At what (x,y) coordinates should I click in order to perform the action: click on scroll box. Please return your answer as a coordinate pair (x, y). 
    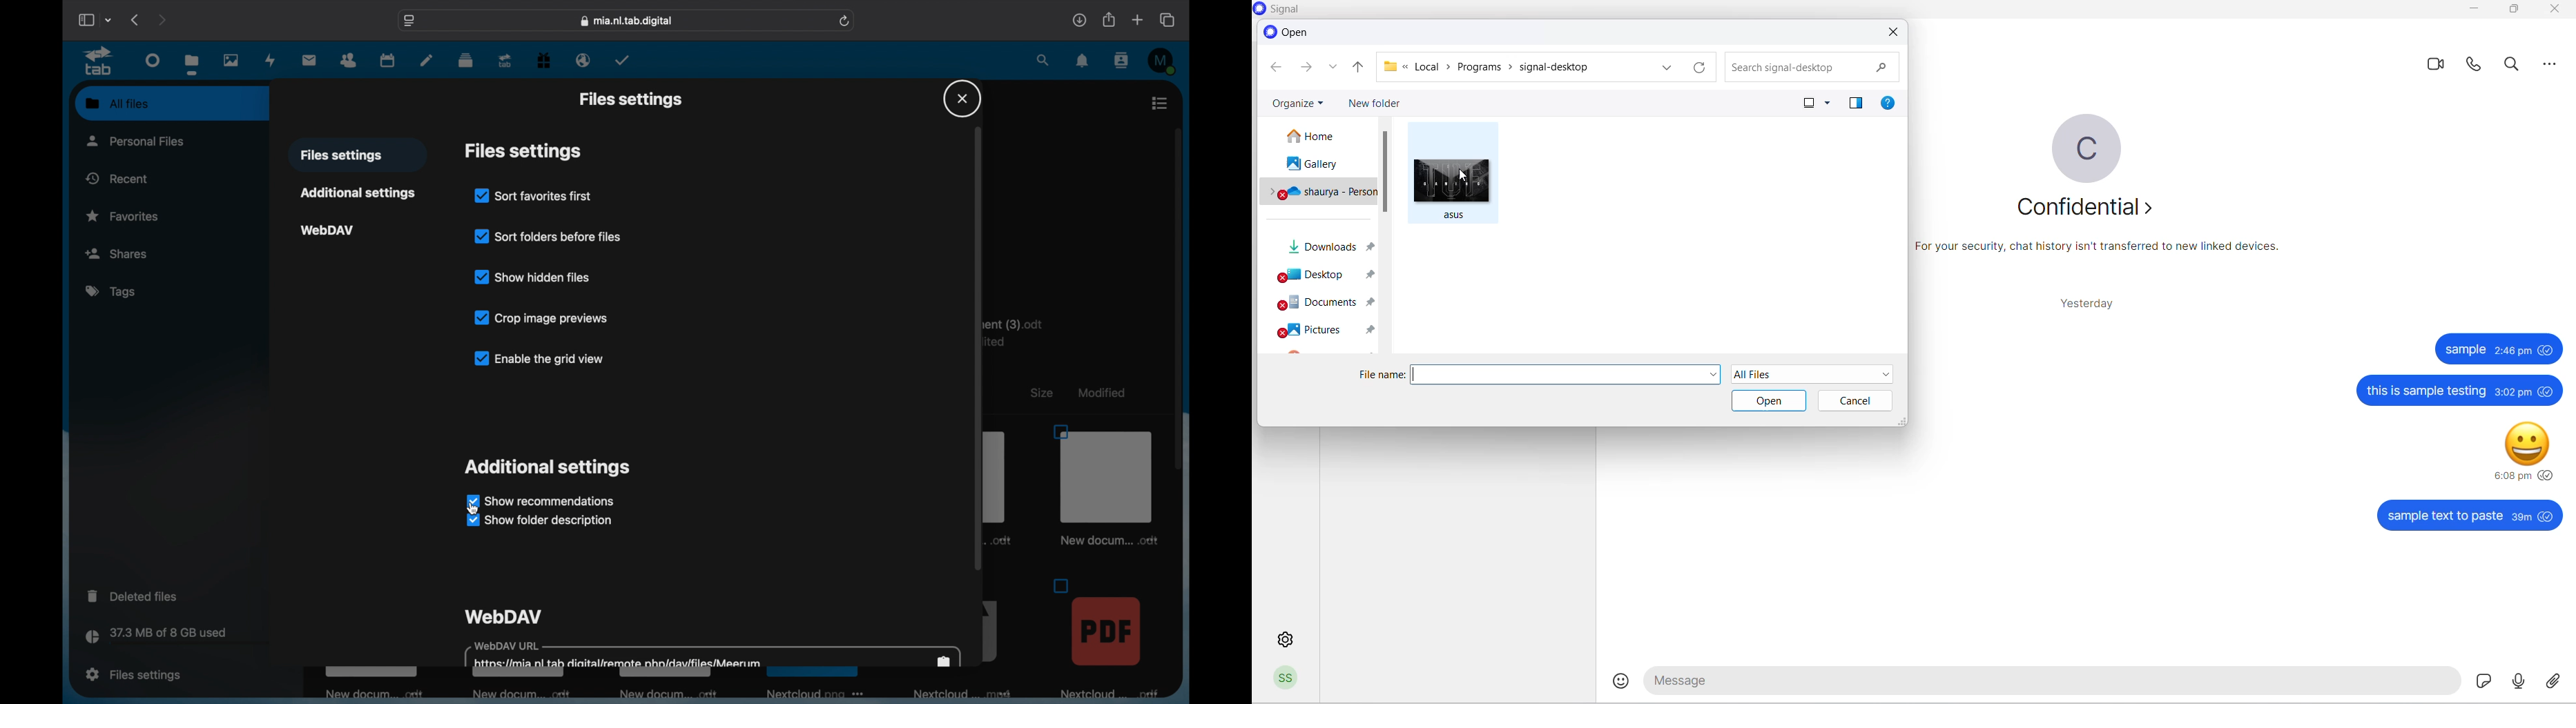
    Looking at the image, I should click on (979, 349).